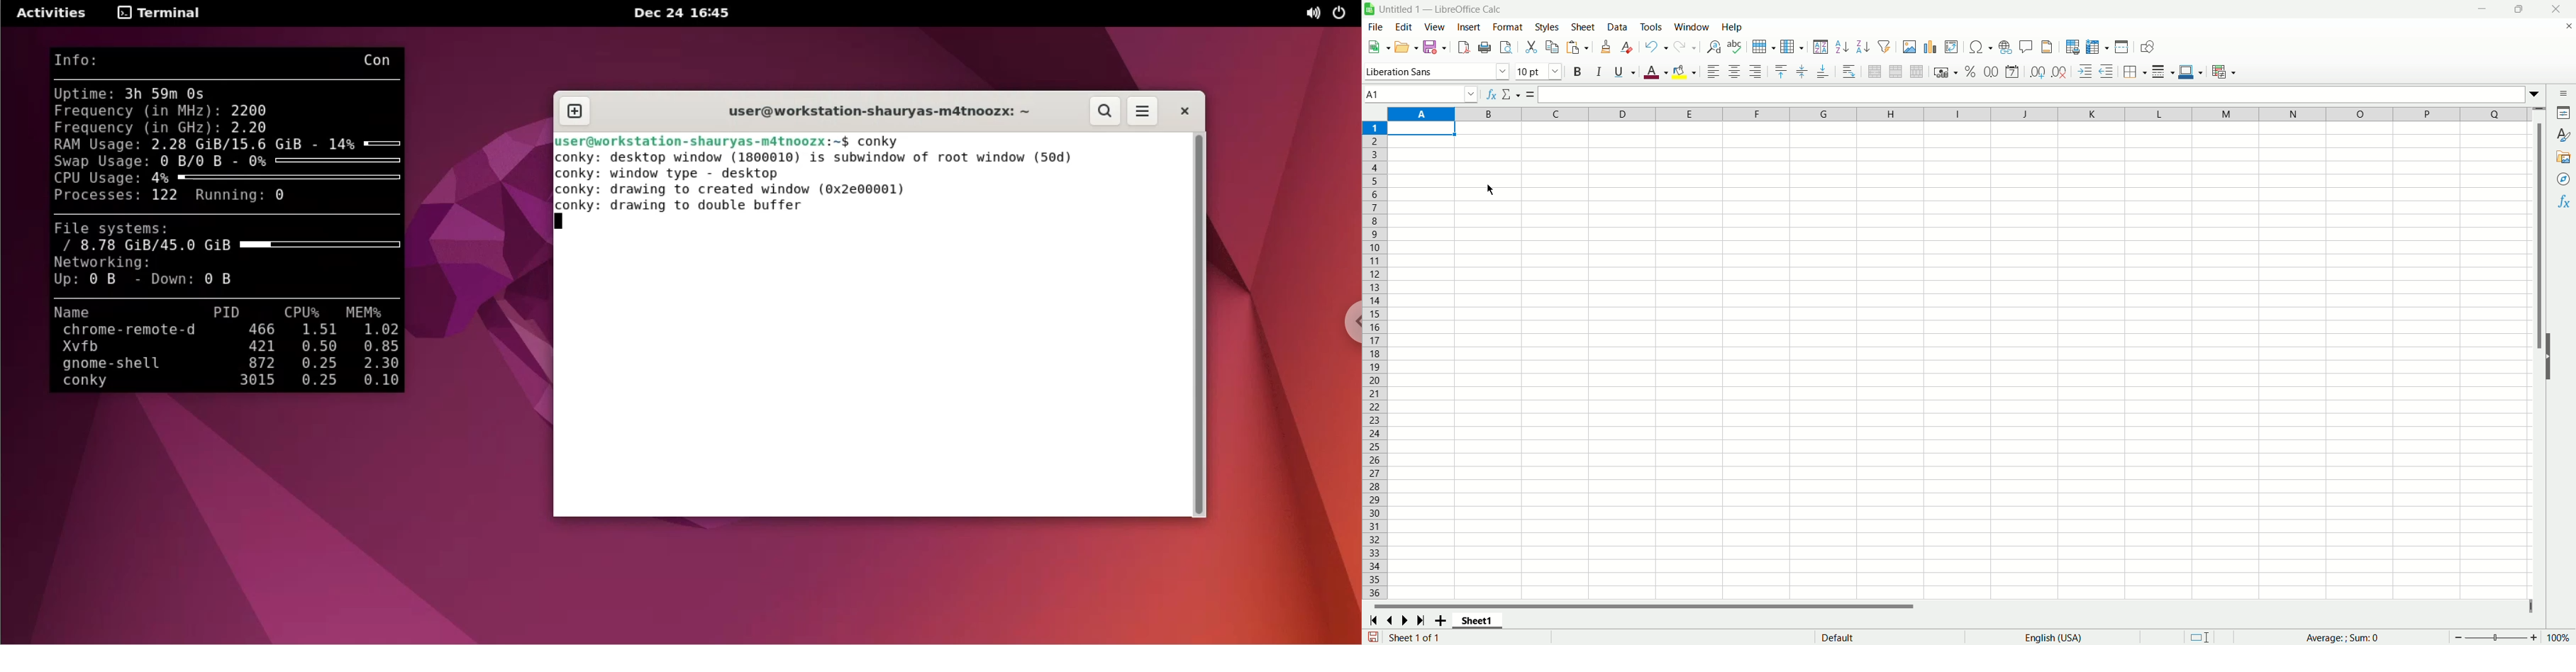  I want to click on standard selection, so click(2201, 638).